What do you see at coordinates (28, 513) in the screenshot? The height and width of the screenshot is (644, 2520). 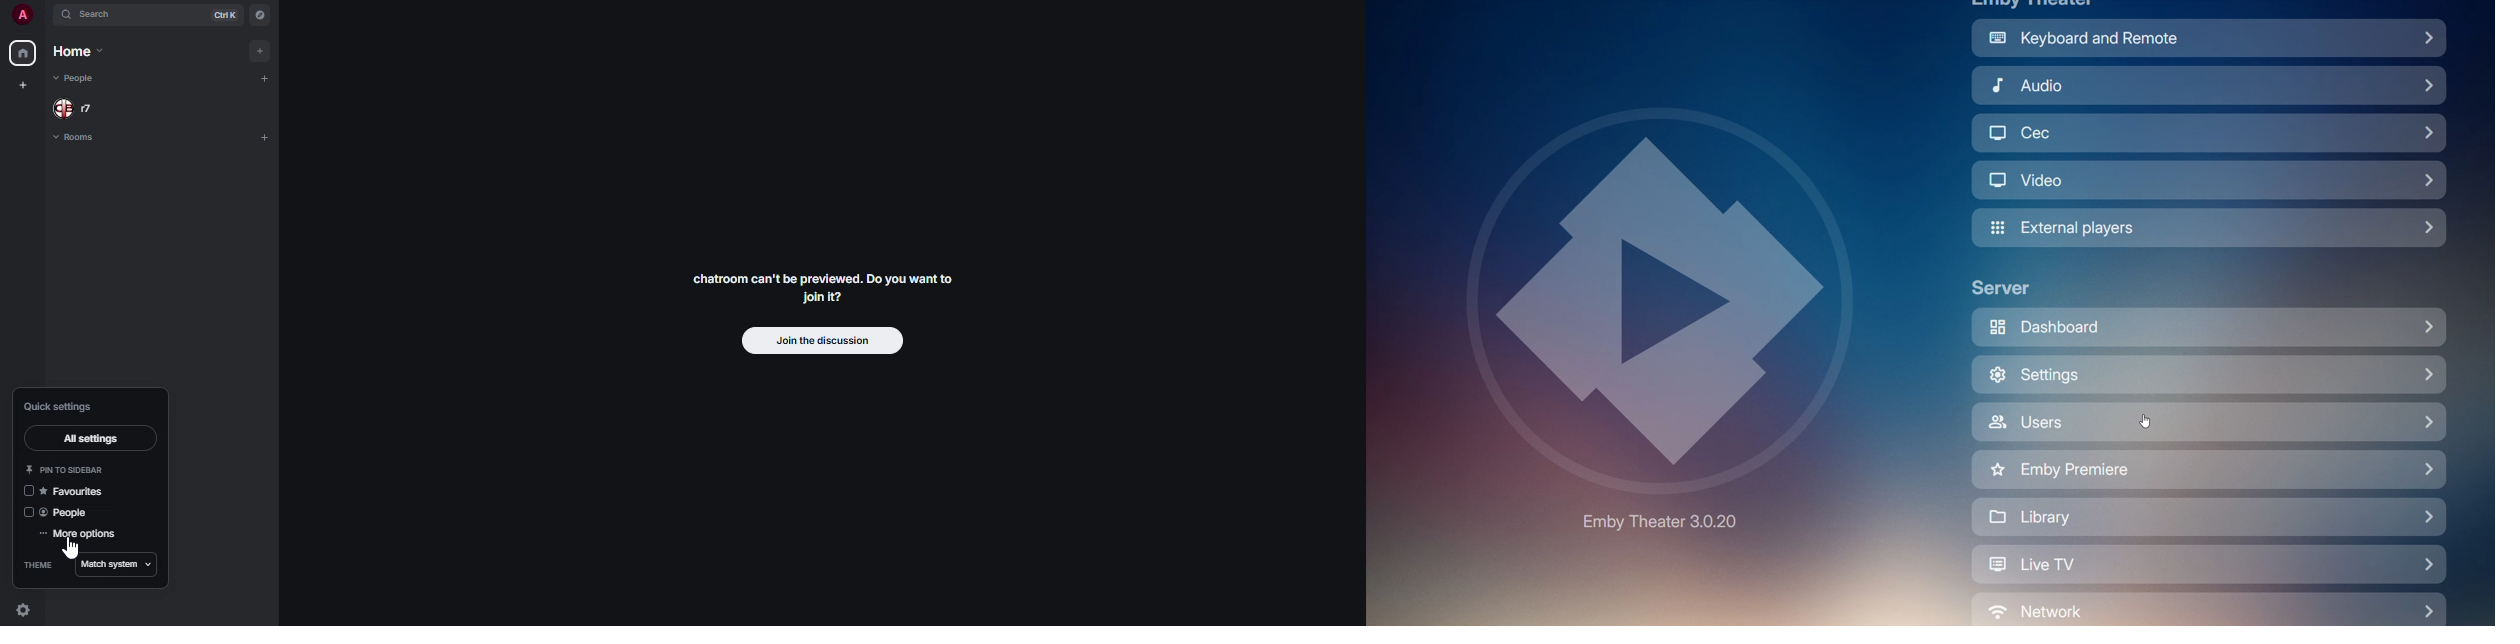 I see `click to enable` at bounding box center [28, 513].